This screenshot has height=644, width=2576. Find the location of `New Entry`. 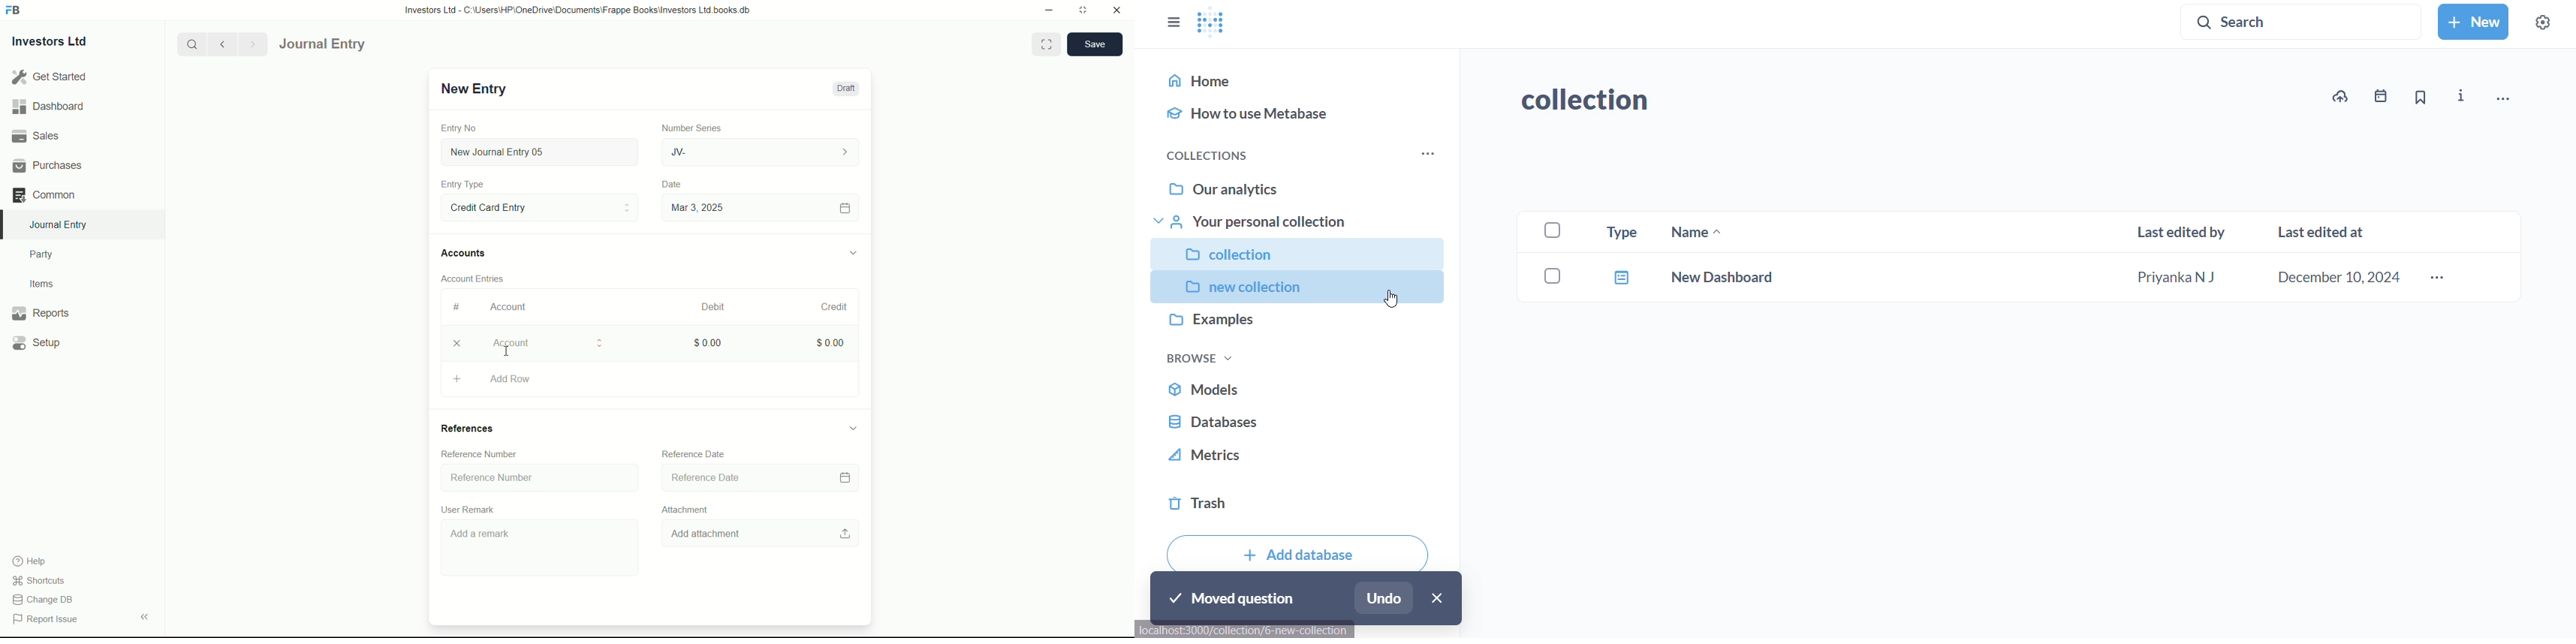

New Entry is located at coordinates (472, 89).